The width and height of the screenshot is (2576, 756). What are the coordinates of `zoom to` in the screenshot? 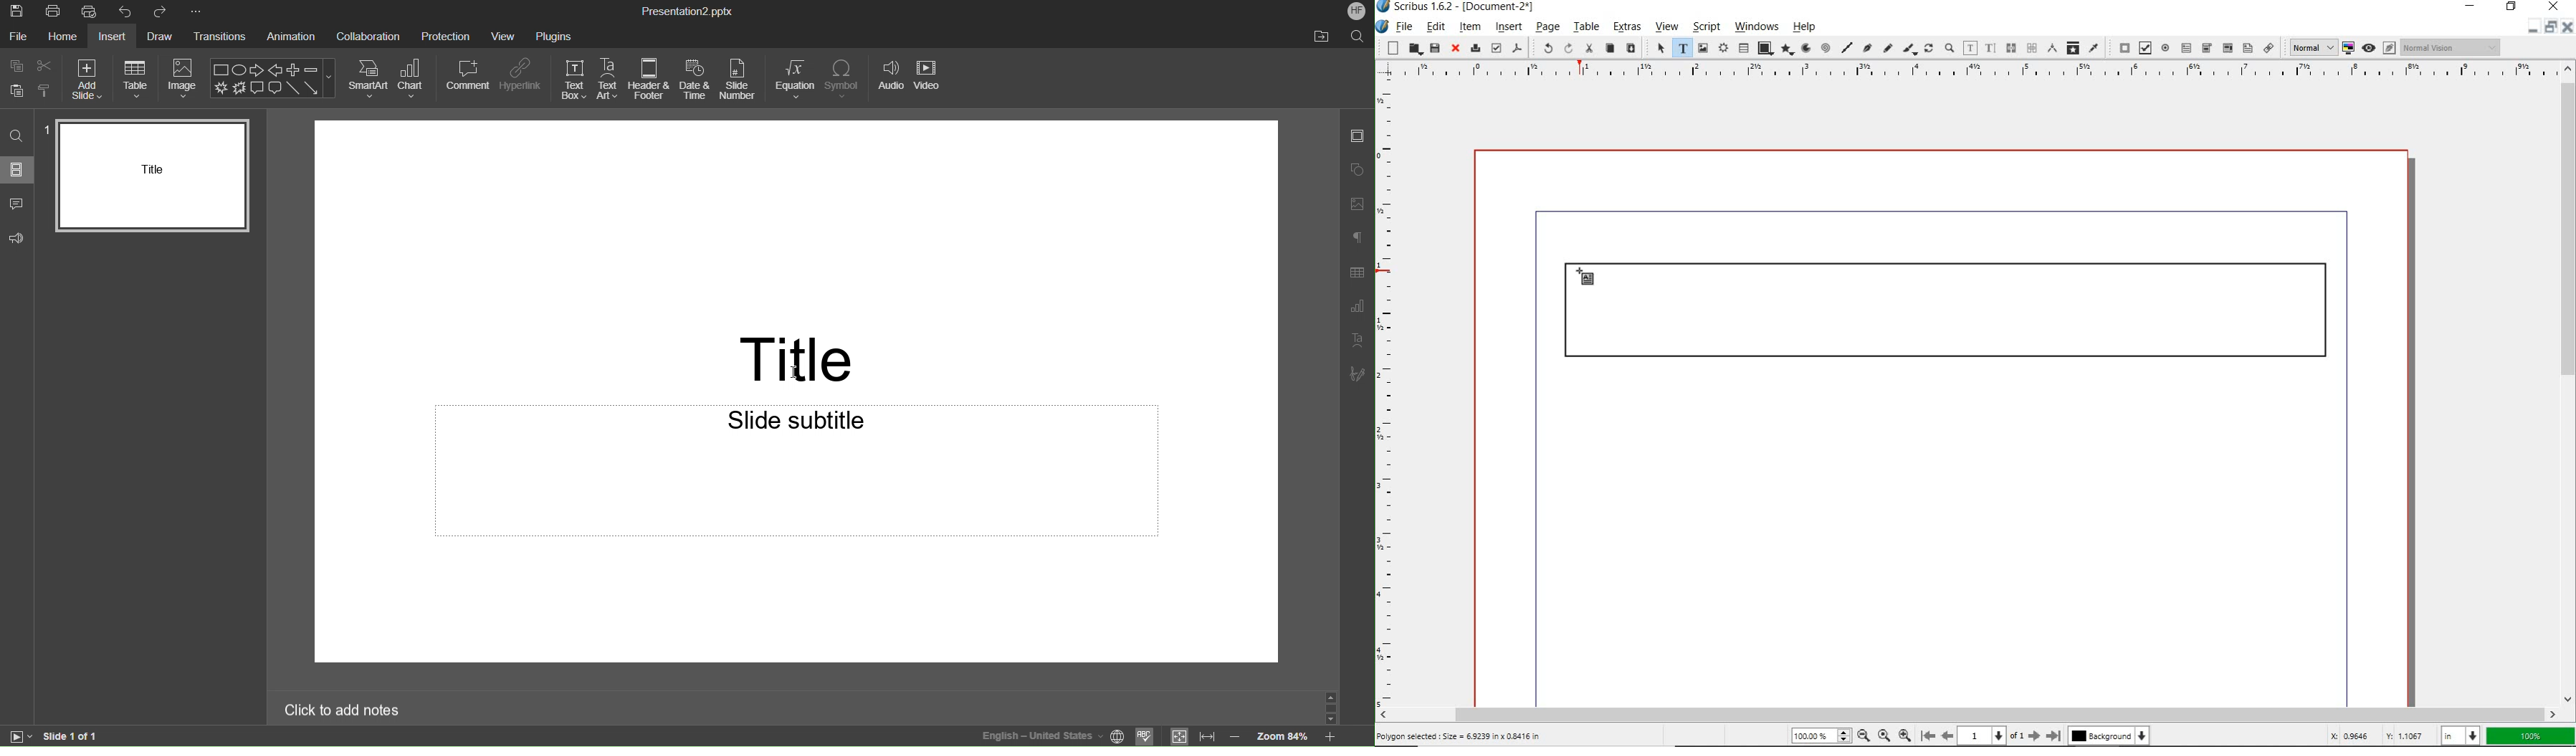 It's located at (1886, 736).